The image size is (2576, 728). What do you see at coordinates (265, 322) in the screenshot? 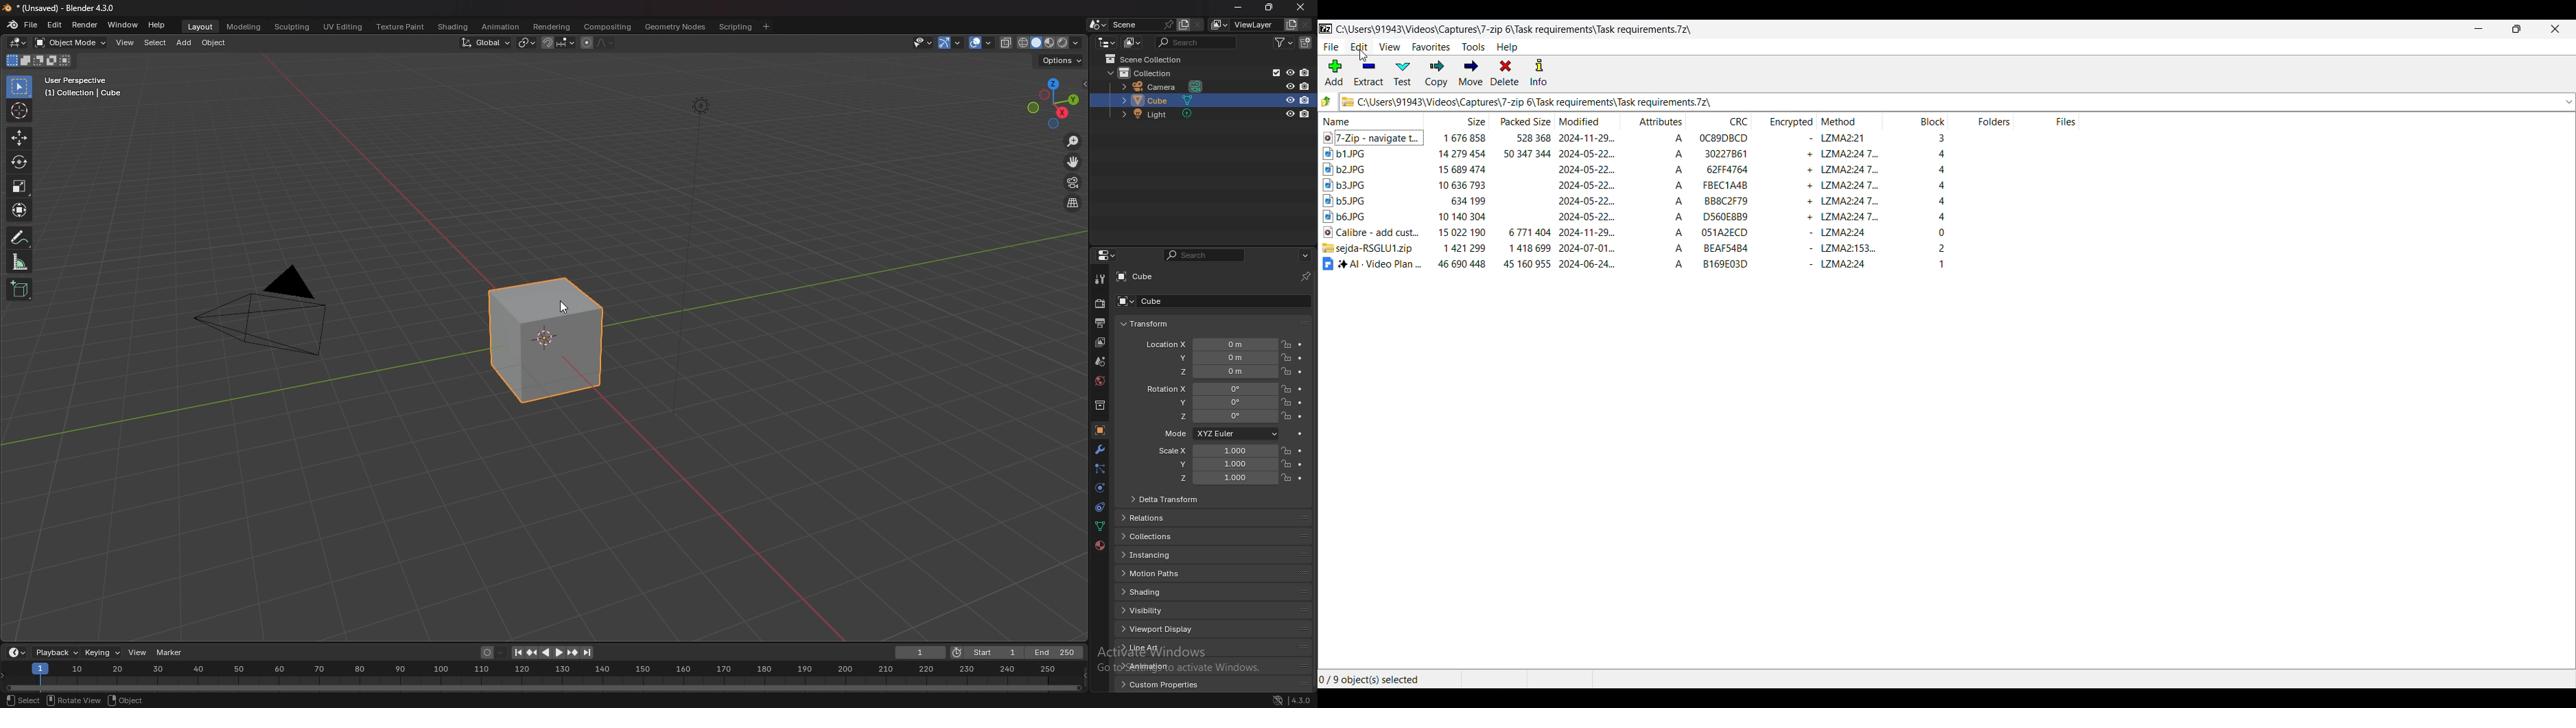
I see `pyramid` at bounding box center [265, 322].